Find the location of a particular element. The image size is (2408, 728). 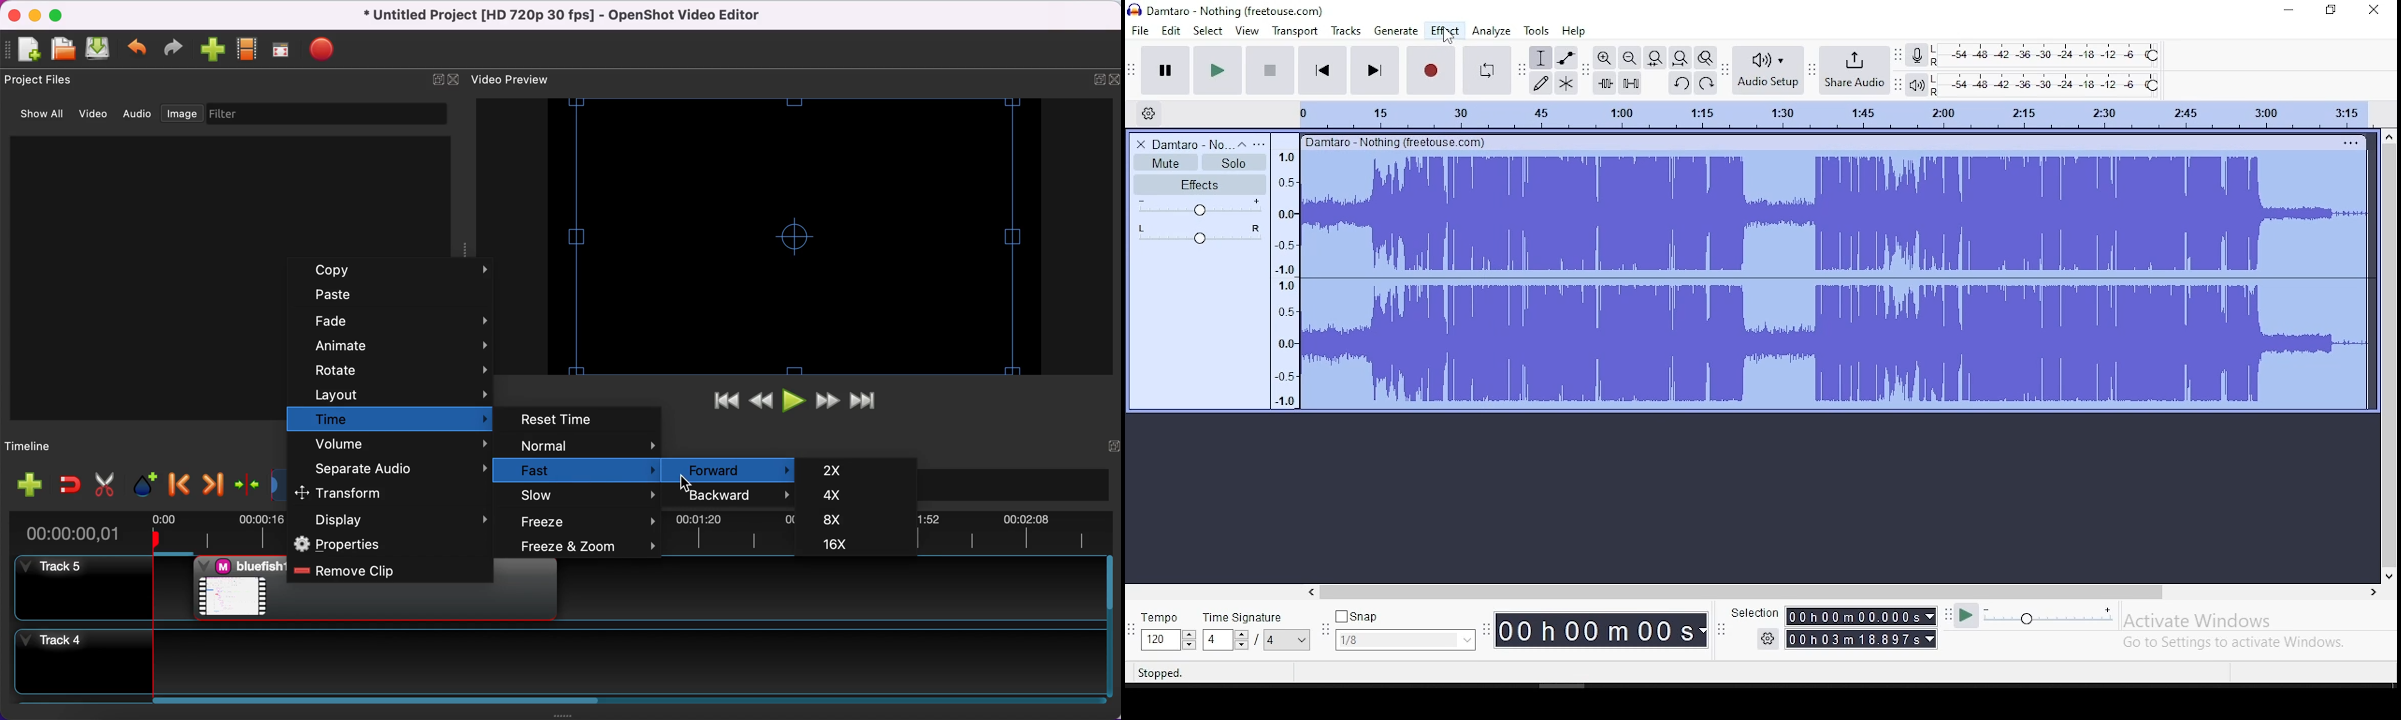

play is located at coordinates (793, 402).